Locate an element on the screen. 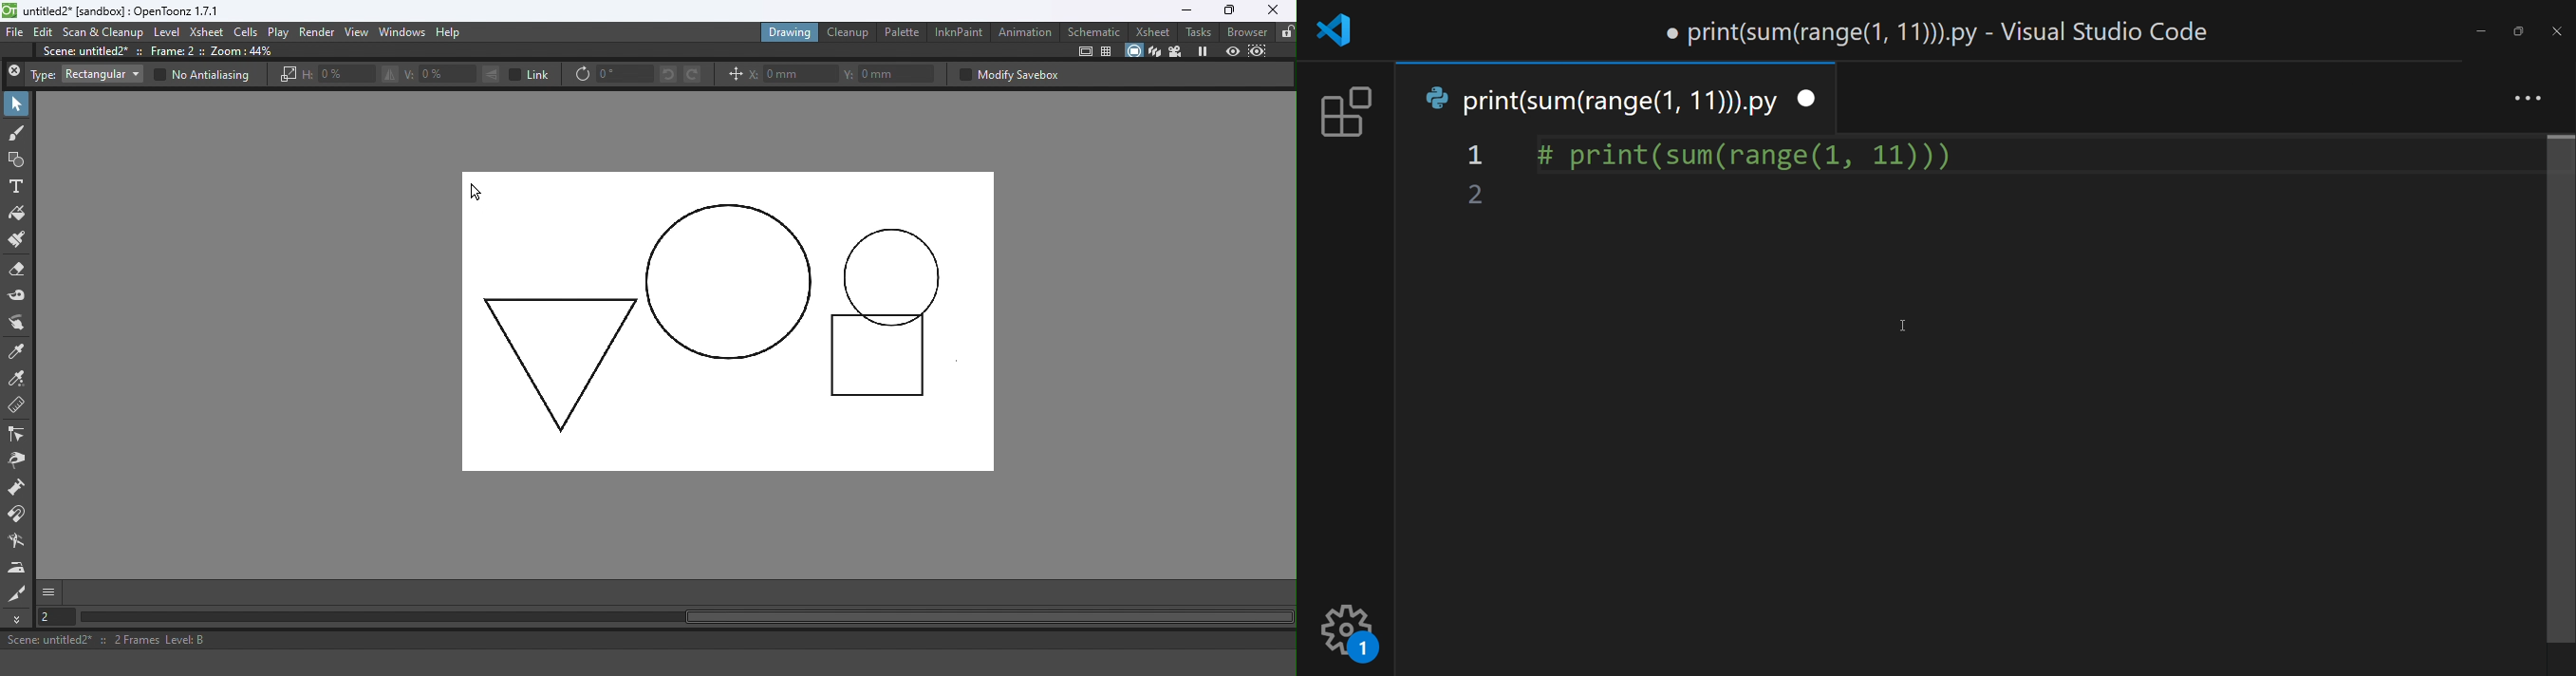  Camera stand view is located at coordinates (1132, 50).